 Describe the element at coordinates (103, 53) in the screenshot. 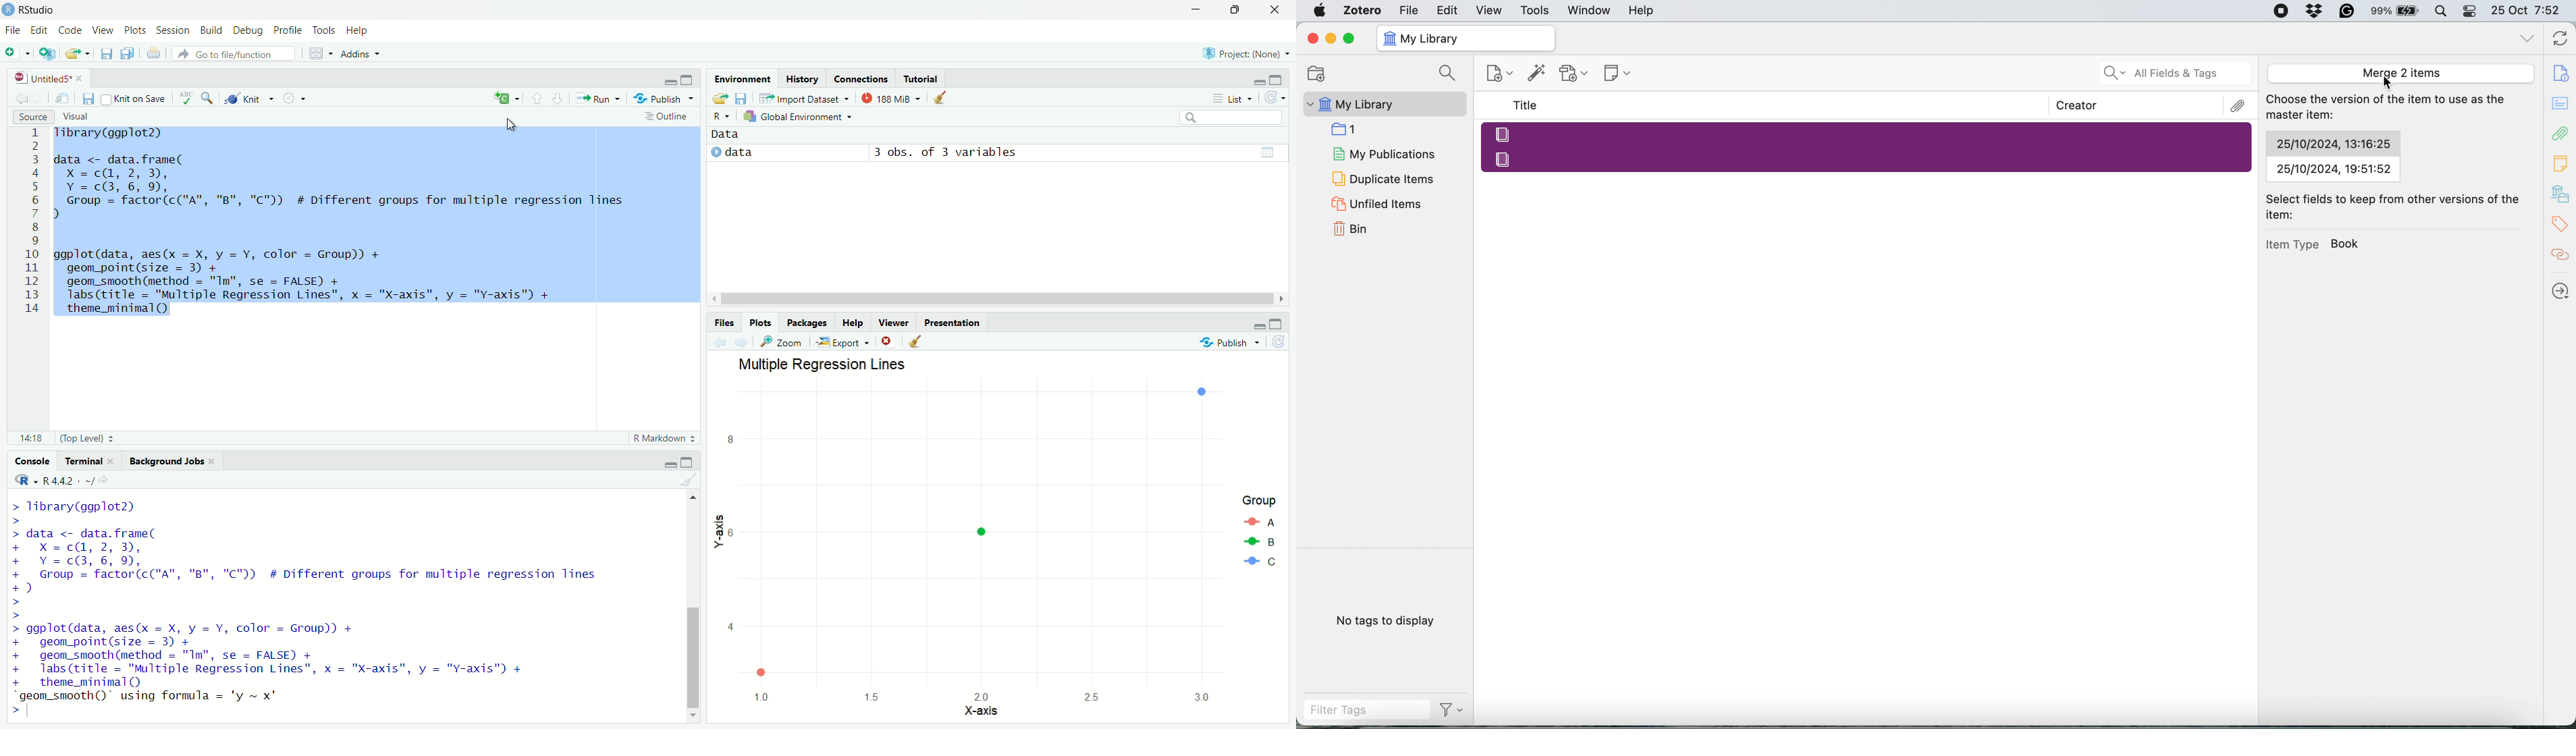

I see `save` at that location.